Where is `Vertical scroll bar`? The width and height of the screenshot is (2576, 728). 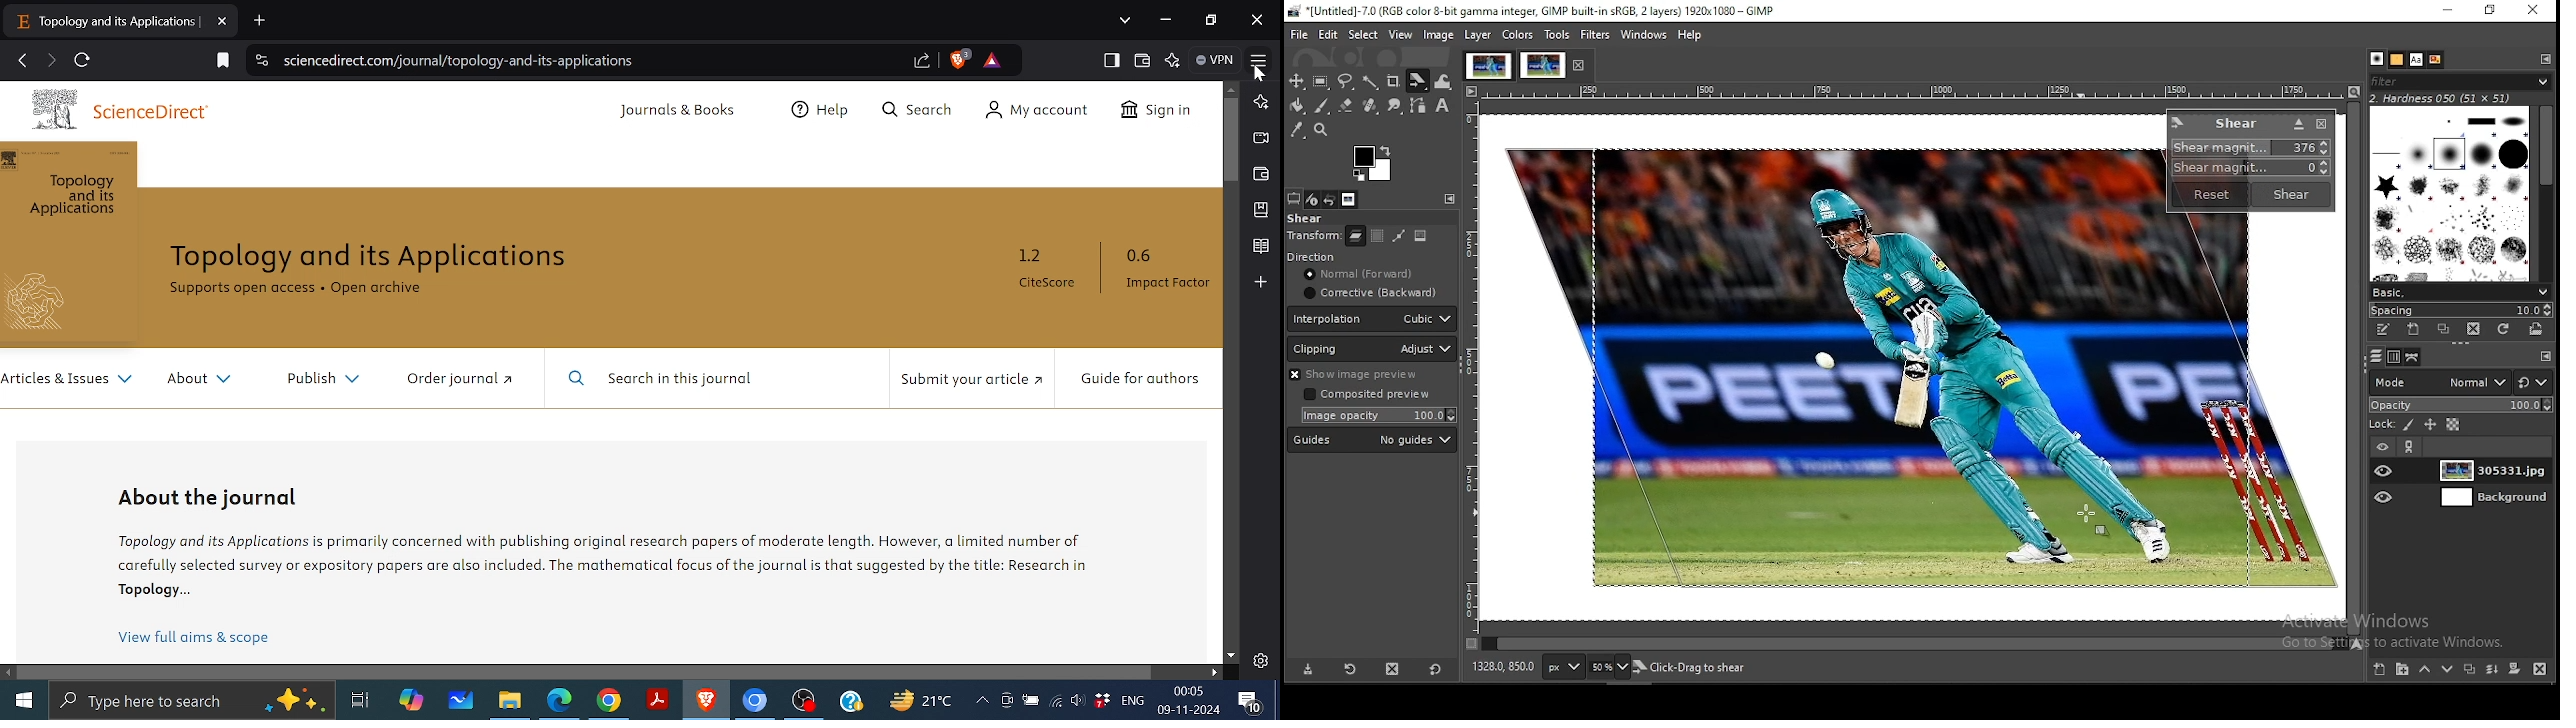
Vertical scroll bar is located at coordinates (1231, 141).